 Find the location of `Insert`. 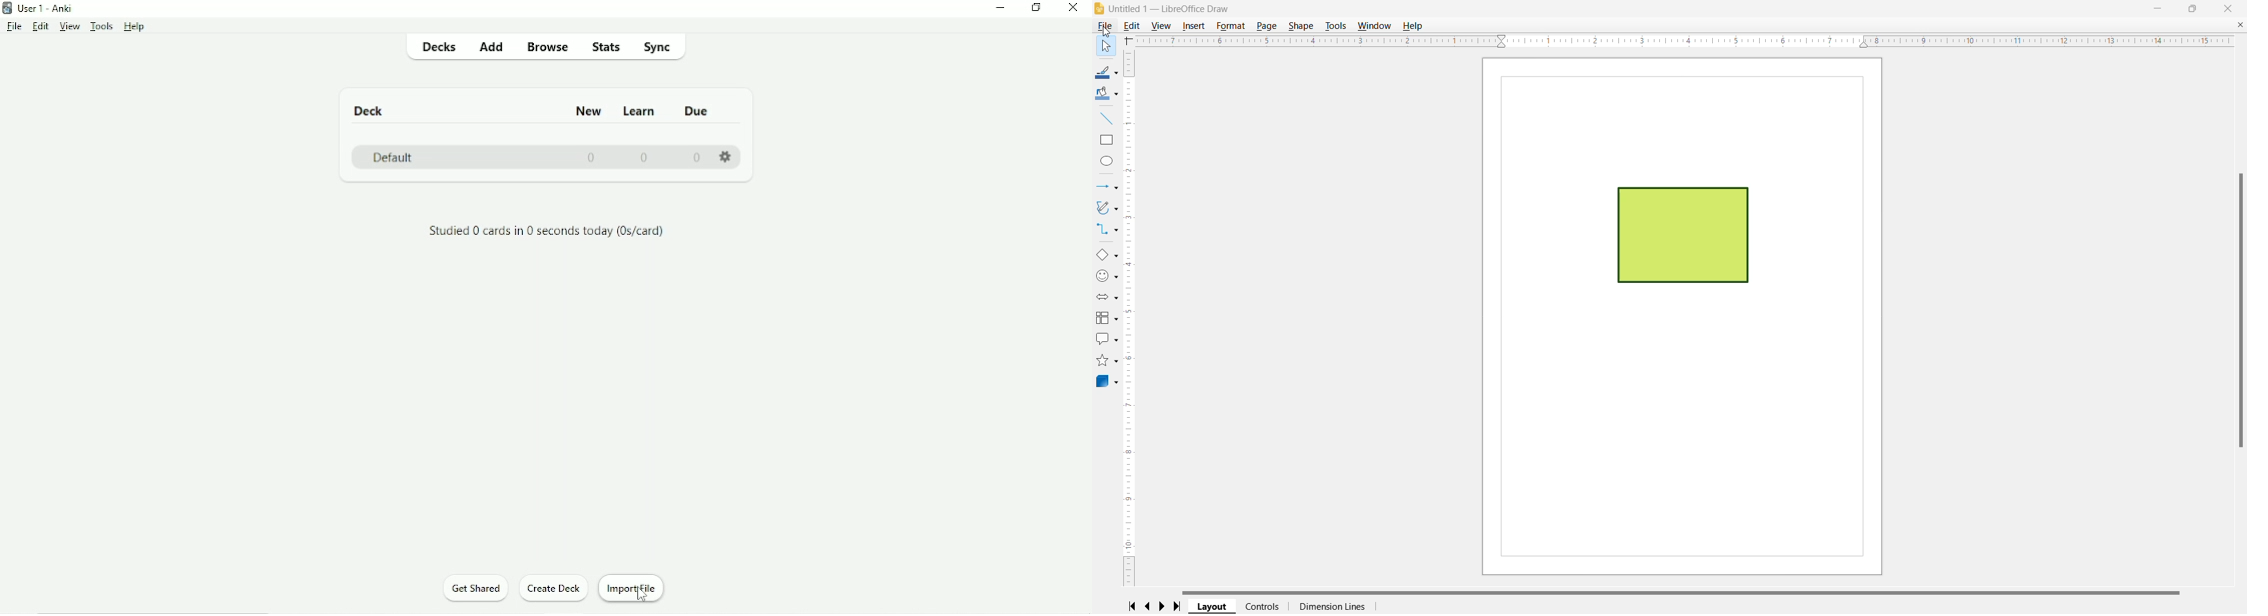

Insert is located at coordinates (1194, 26).